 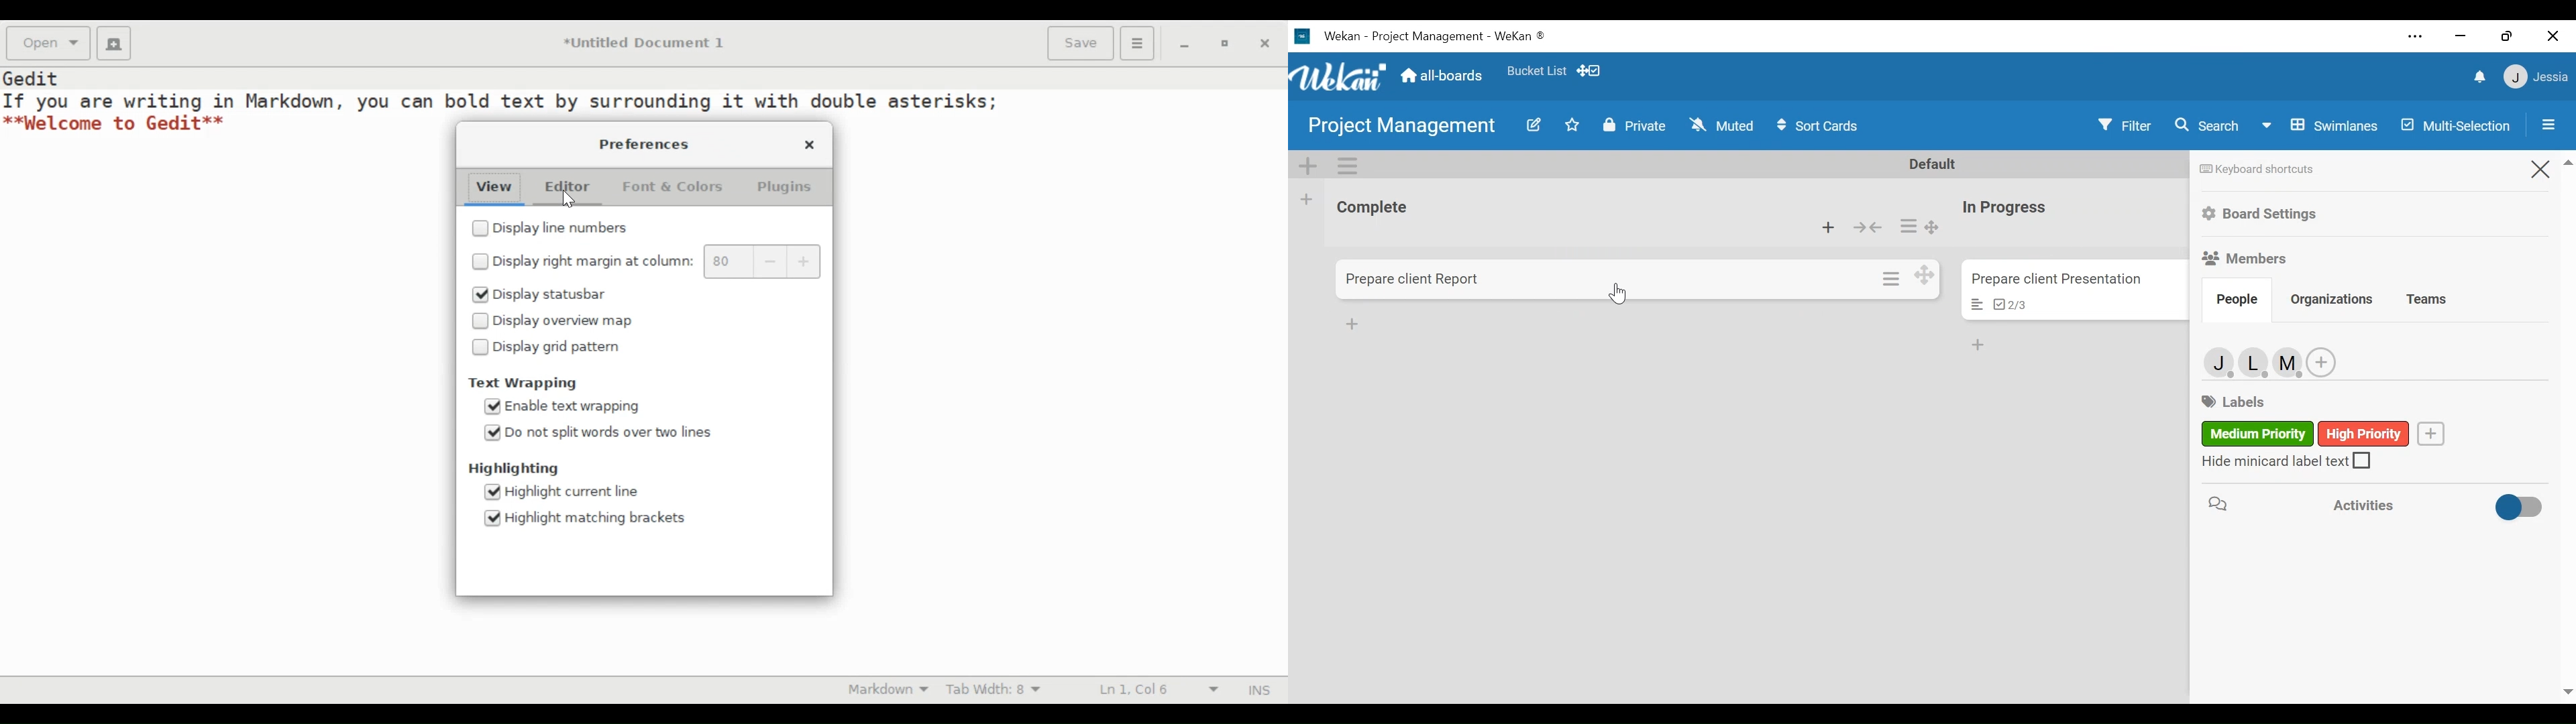 What do you see at coordinates (1137, 43) in the screenshot?
I see `Application menu` at bounding box center [1137, 43].